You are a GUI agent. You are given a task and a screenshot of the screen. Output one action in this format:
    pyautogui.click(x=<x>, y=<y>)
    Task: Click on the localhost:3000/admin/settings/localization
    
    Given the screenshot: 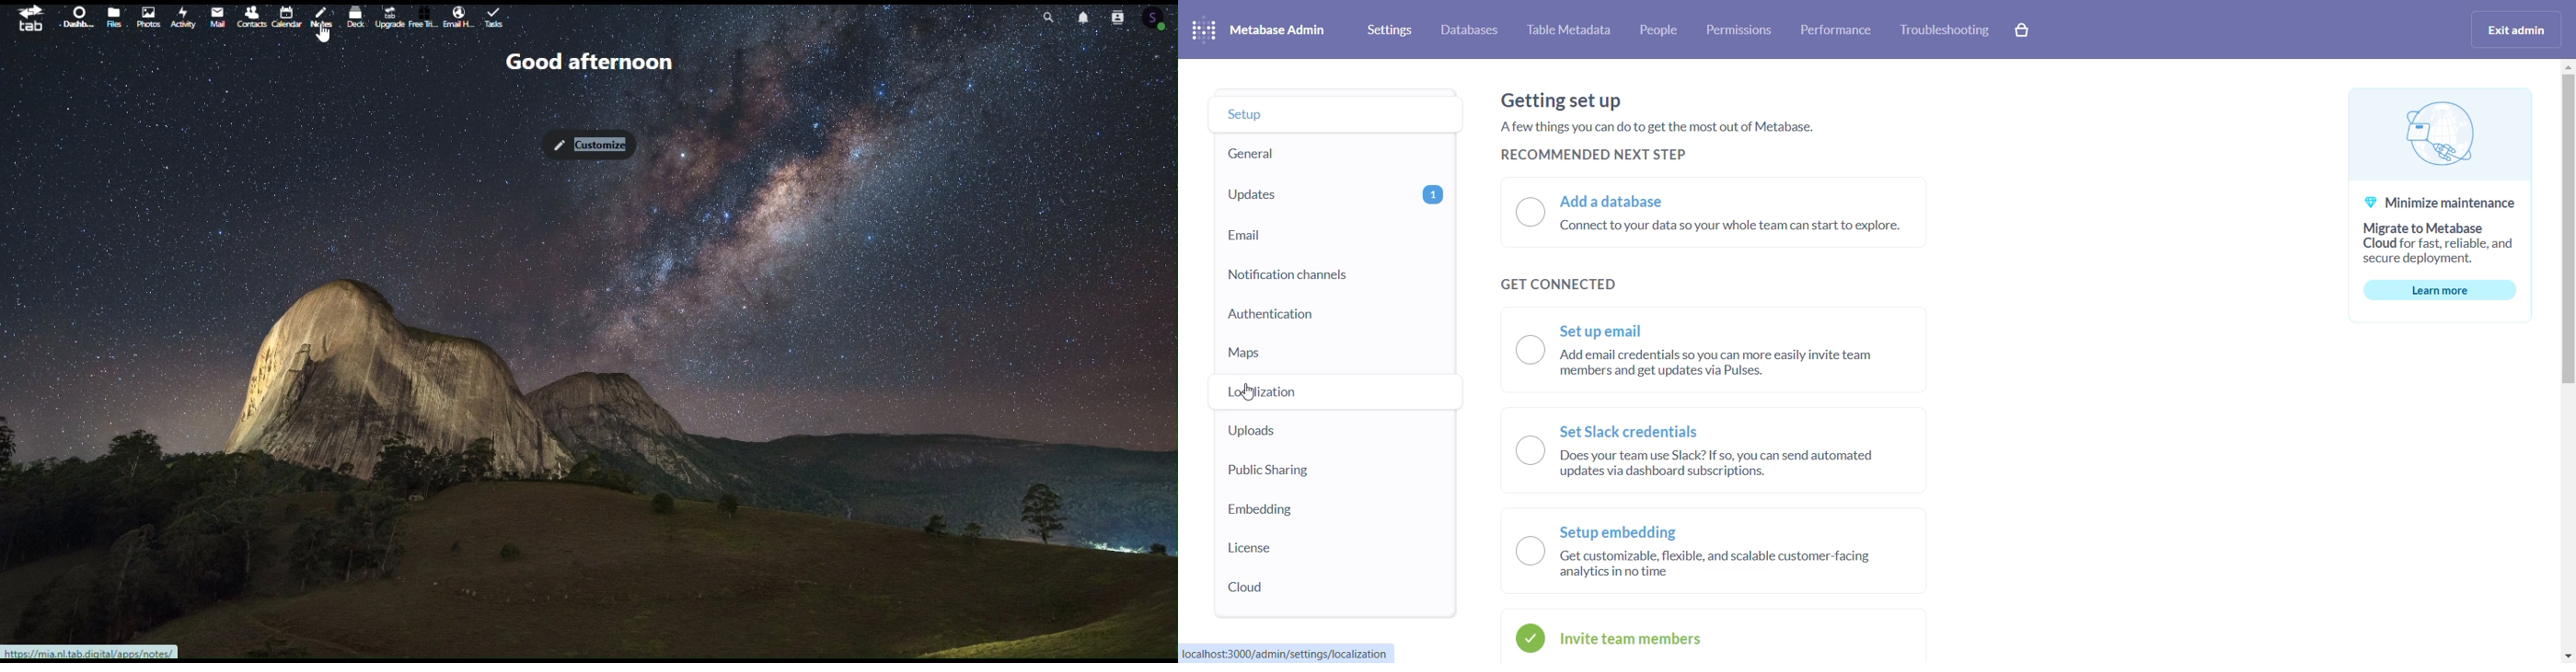 What is the action you would take?
    pyautogui.click(x=1289, y=652)
    